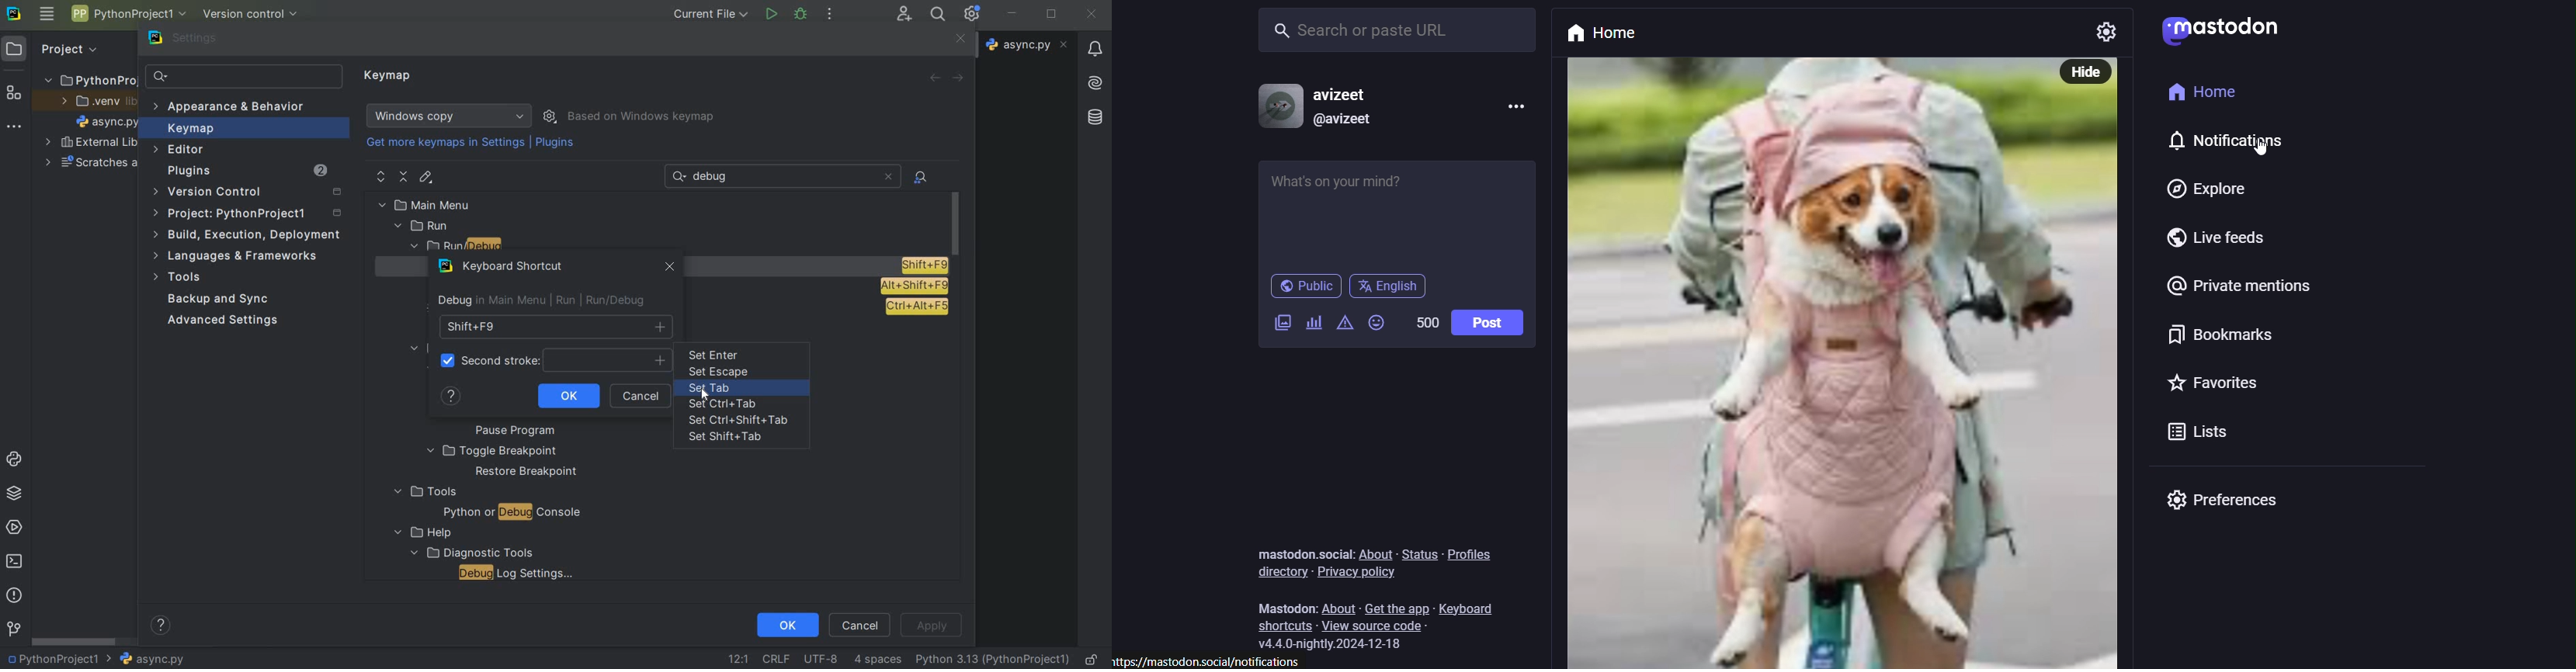  I want to click on notifications, so click(2228, 139).